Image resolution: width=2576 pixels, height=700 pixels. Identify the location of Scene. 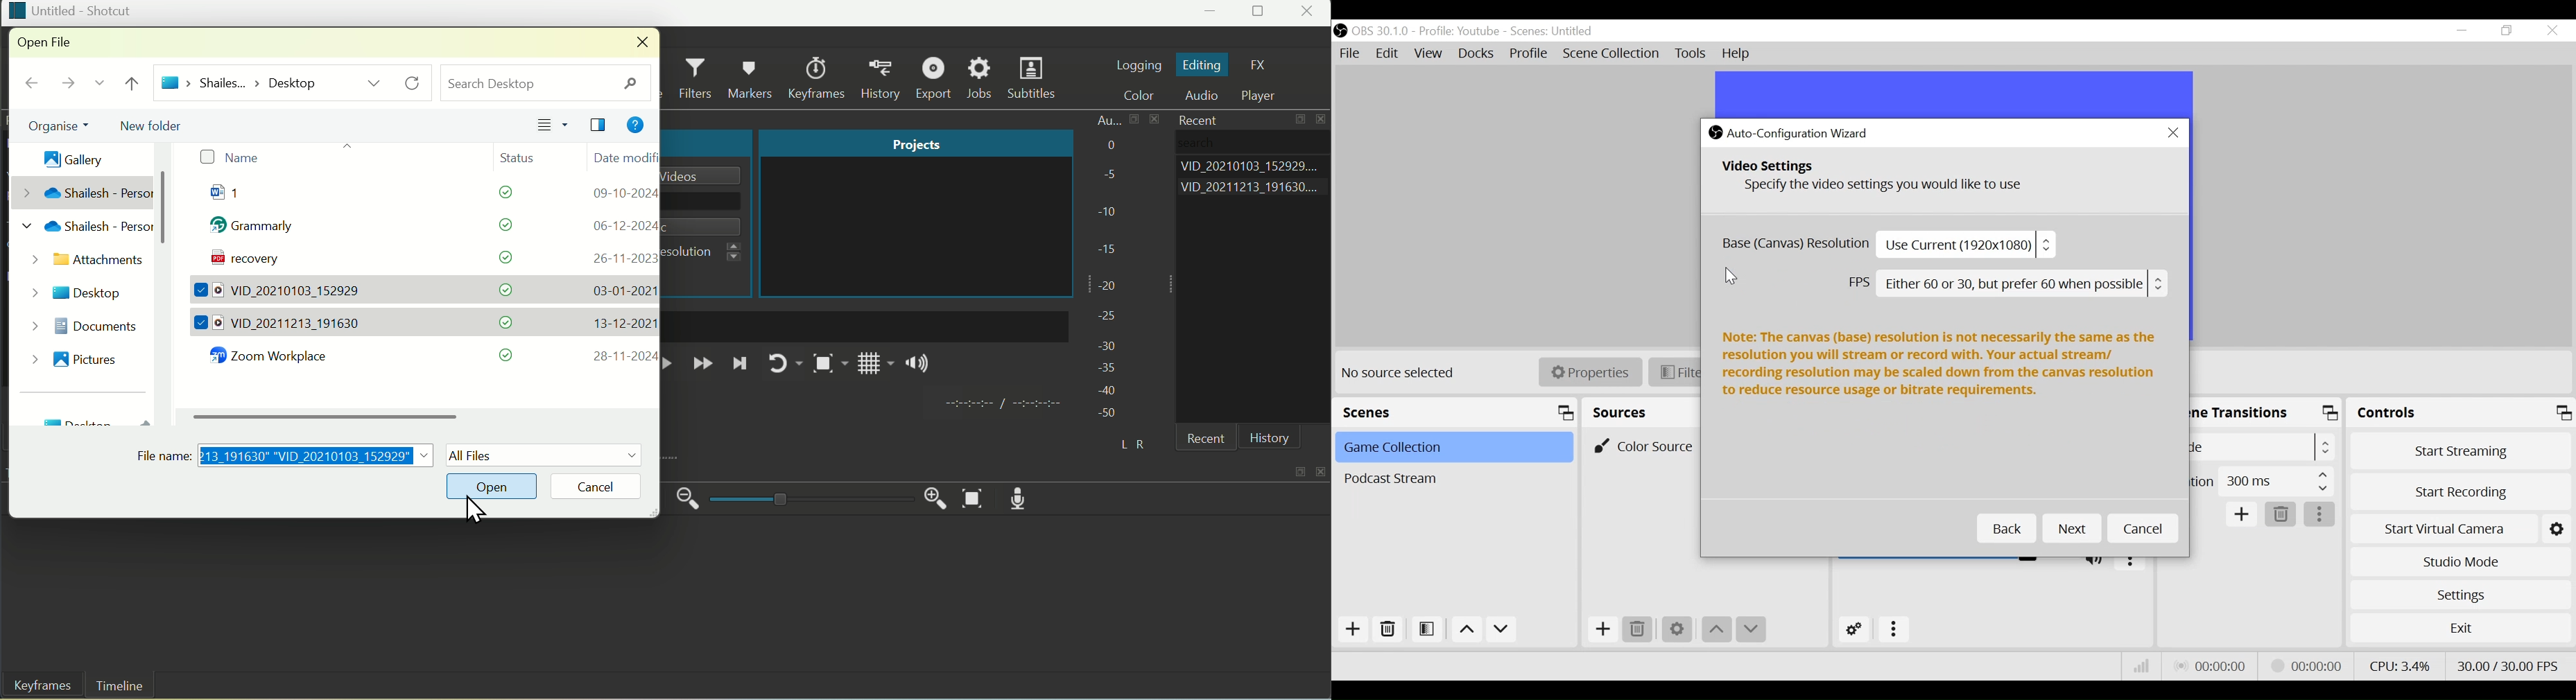
(1452, 449).